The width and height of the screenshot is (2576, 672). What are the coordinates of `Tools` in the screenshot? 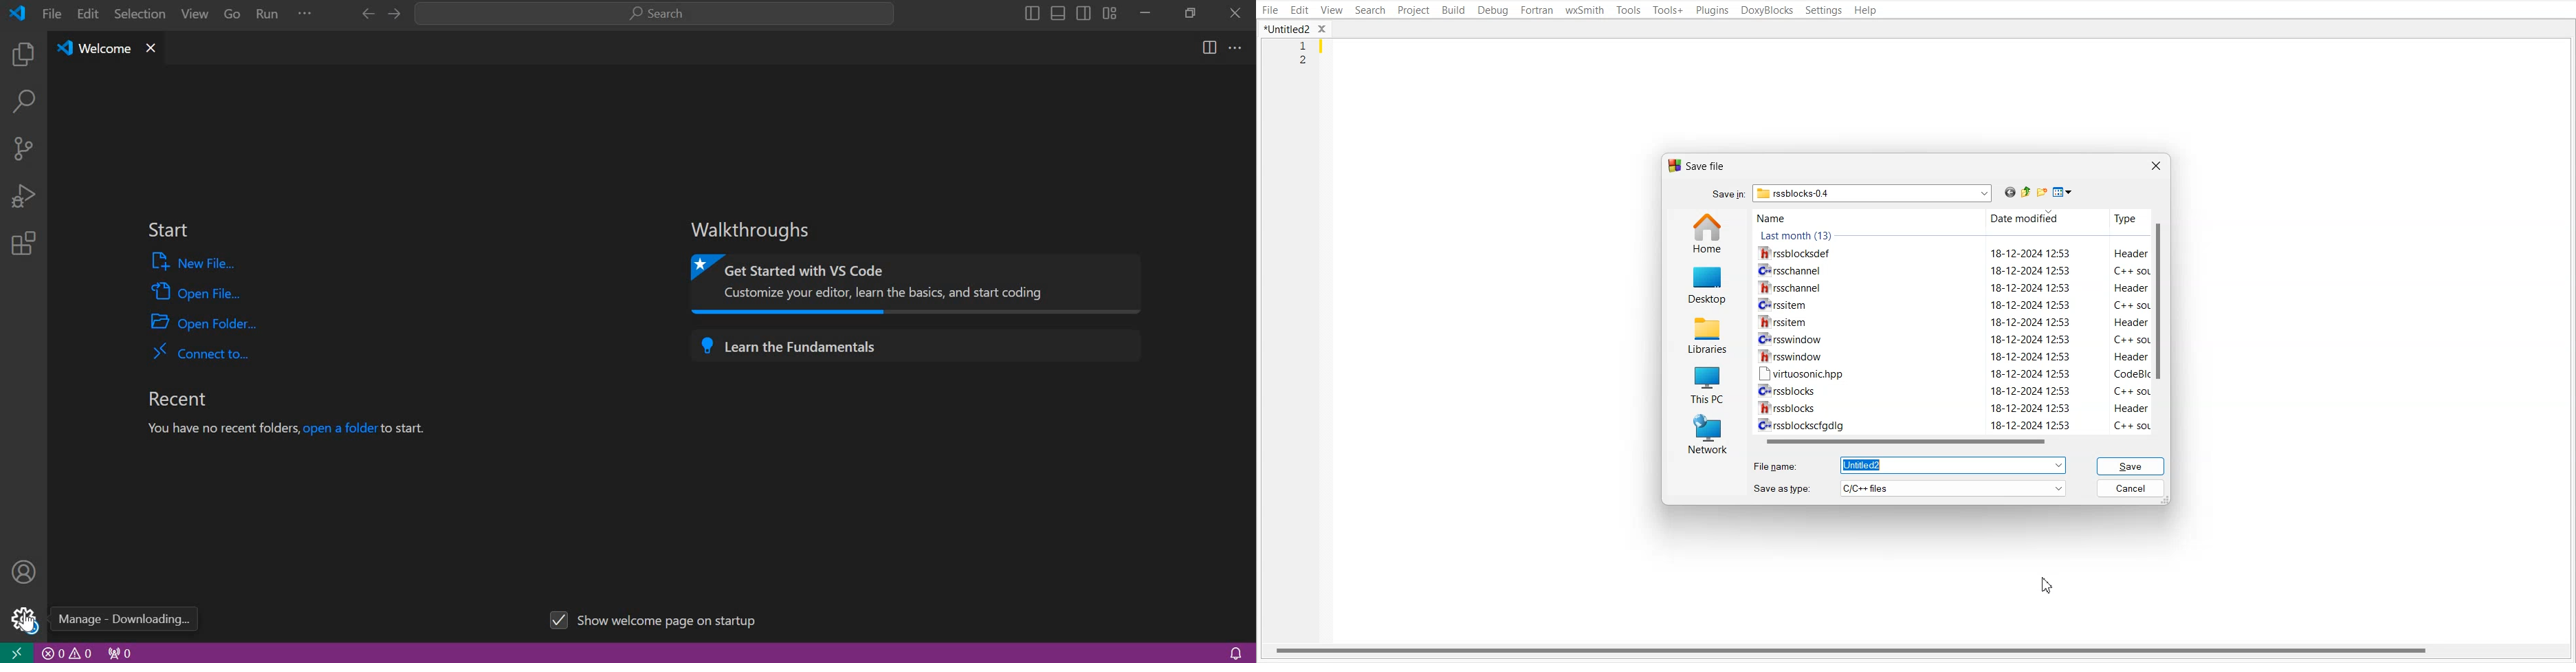 It's located at (1628, 10).